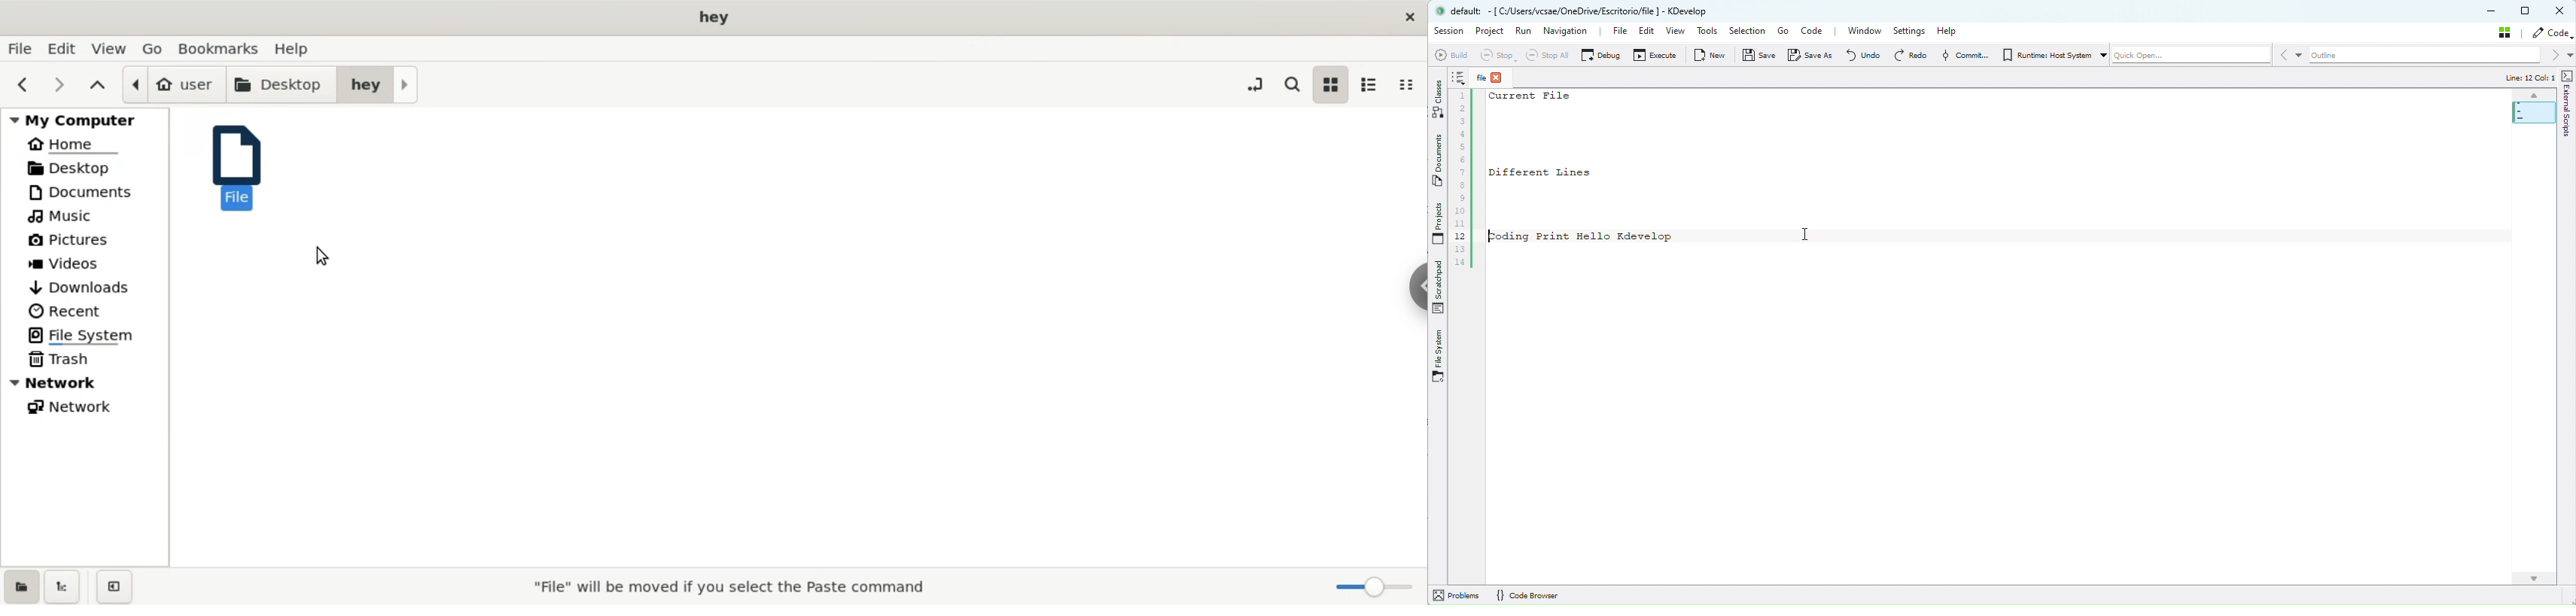 Image resolution: width=2576 pixels, height=616 pixels. What do you see at coordinates (1758, 56) in the screenshot?
I see `Save` at bounding box center [1758, 56].